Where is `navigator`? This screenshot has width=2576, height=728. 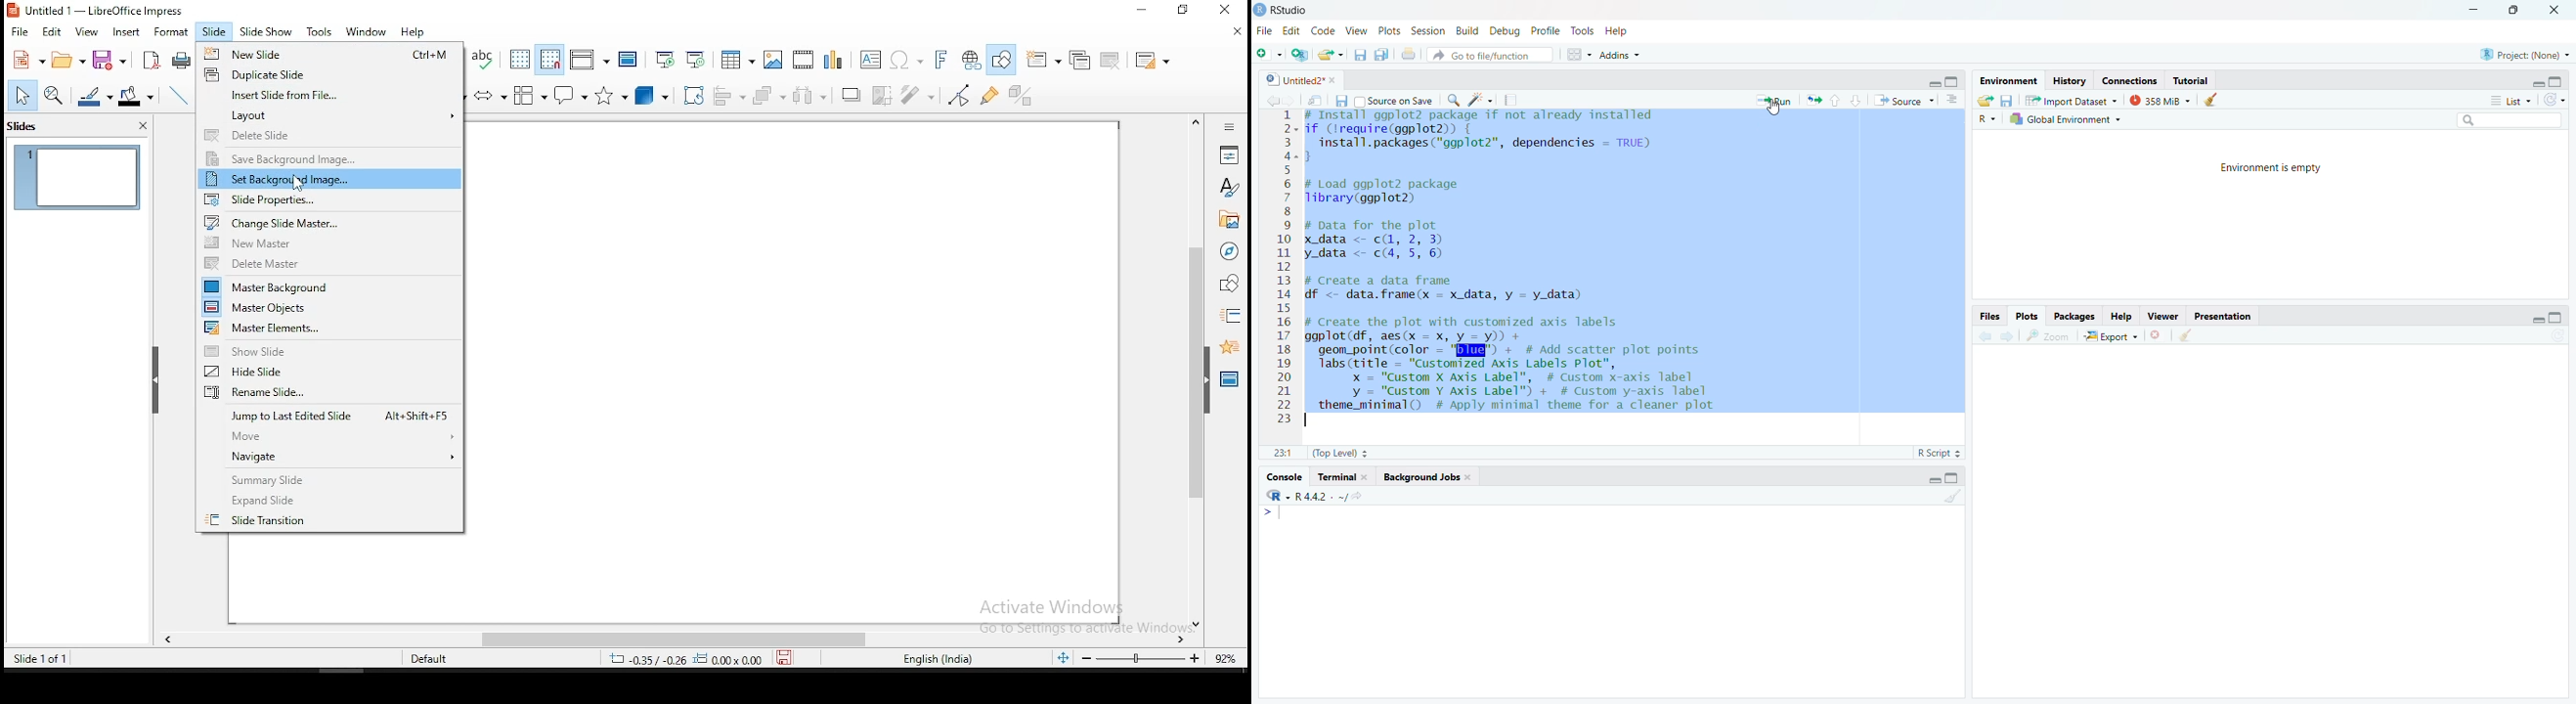
navigator is located at coordinates (1230, 251).